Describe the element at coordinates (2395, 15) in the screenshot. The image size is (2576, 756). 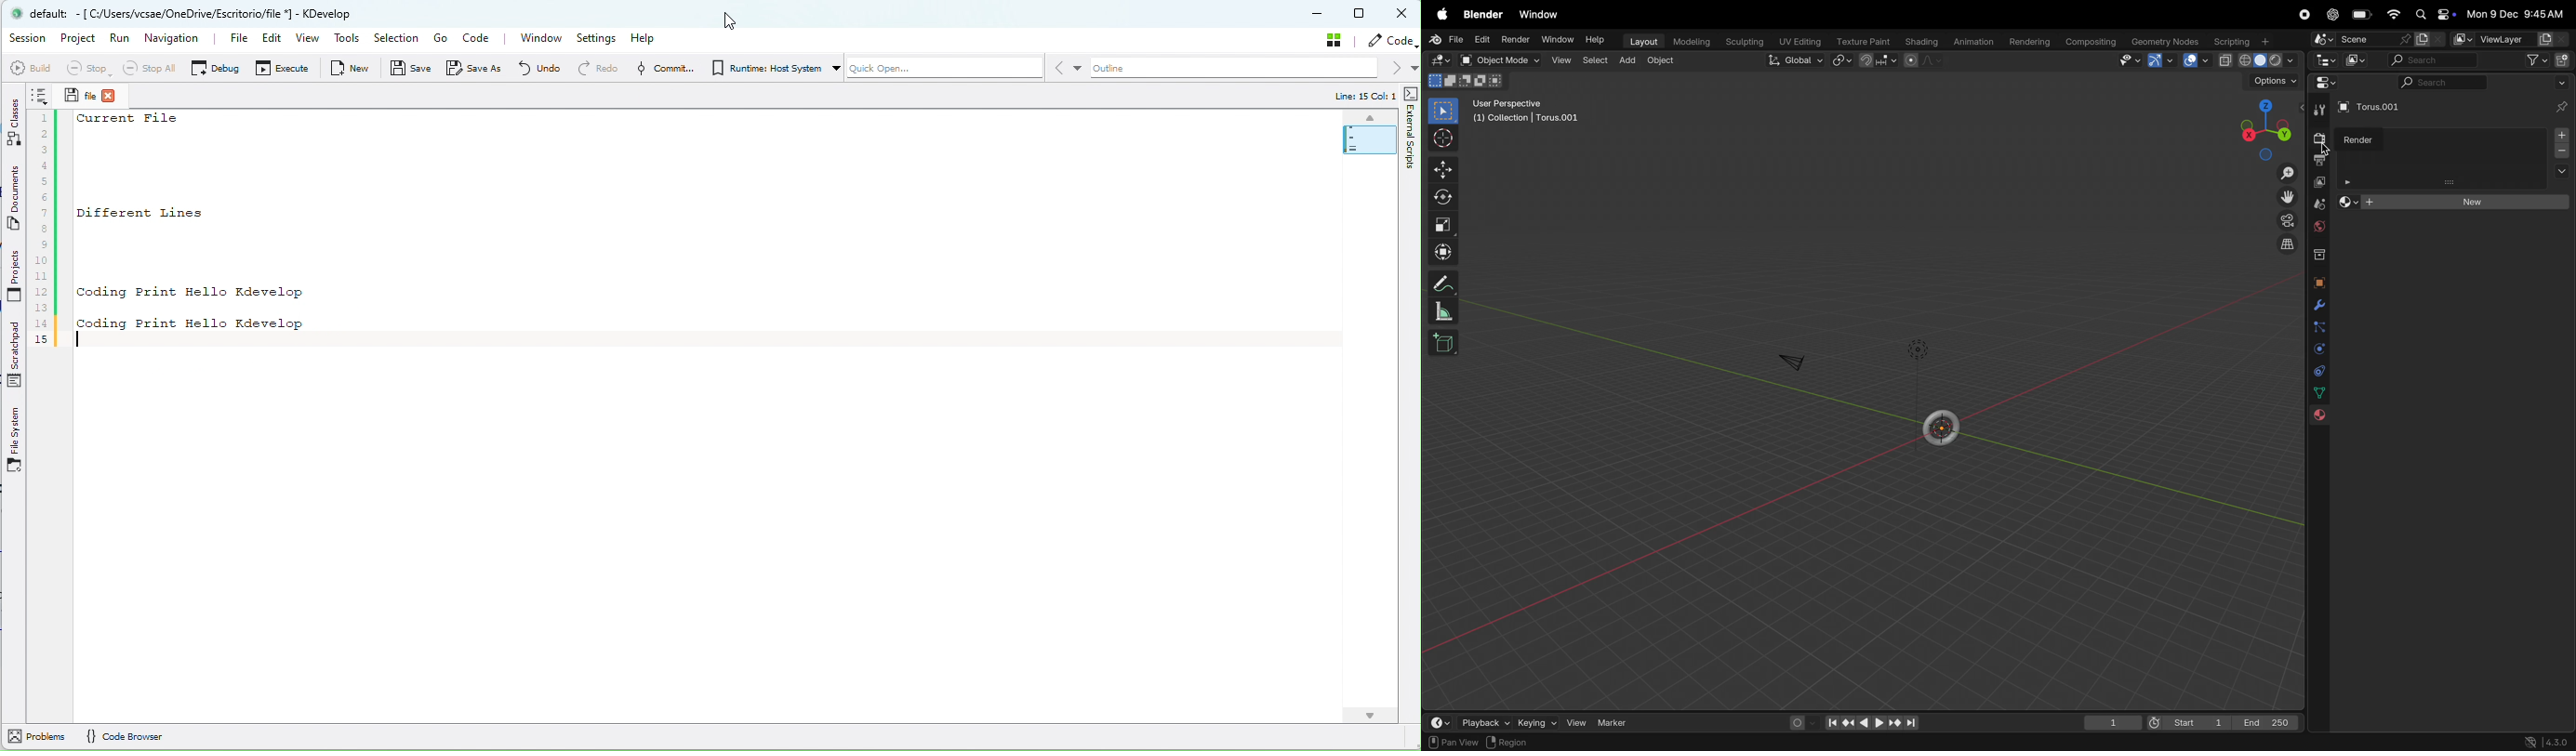
I see `wifi` at that location.